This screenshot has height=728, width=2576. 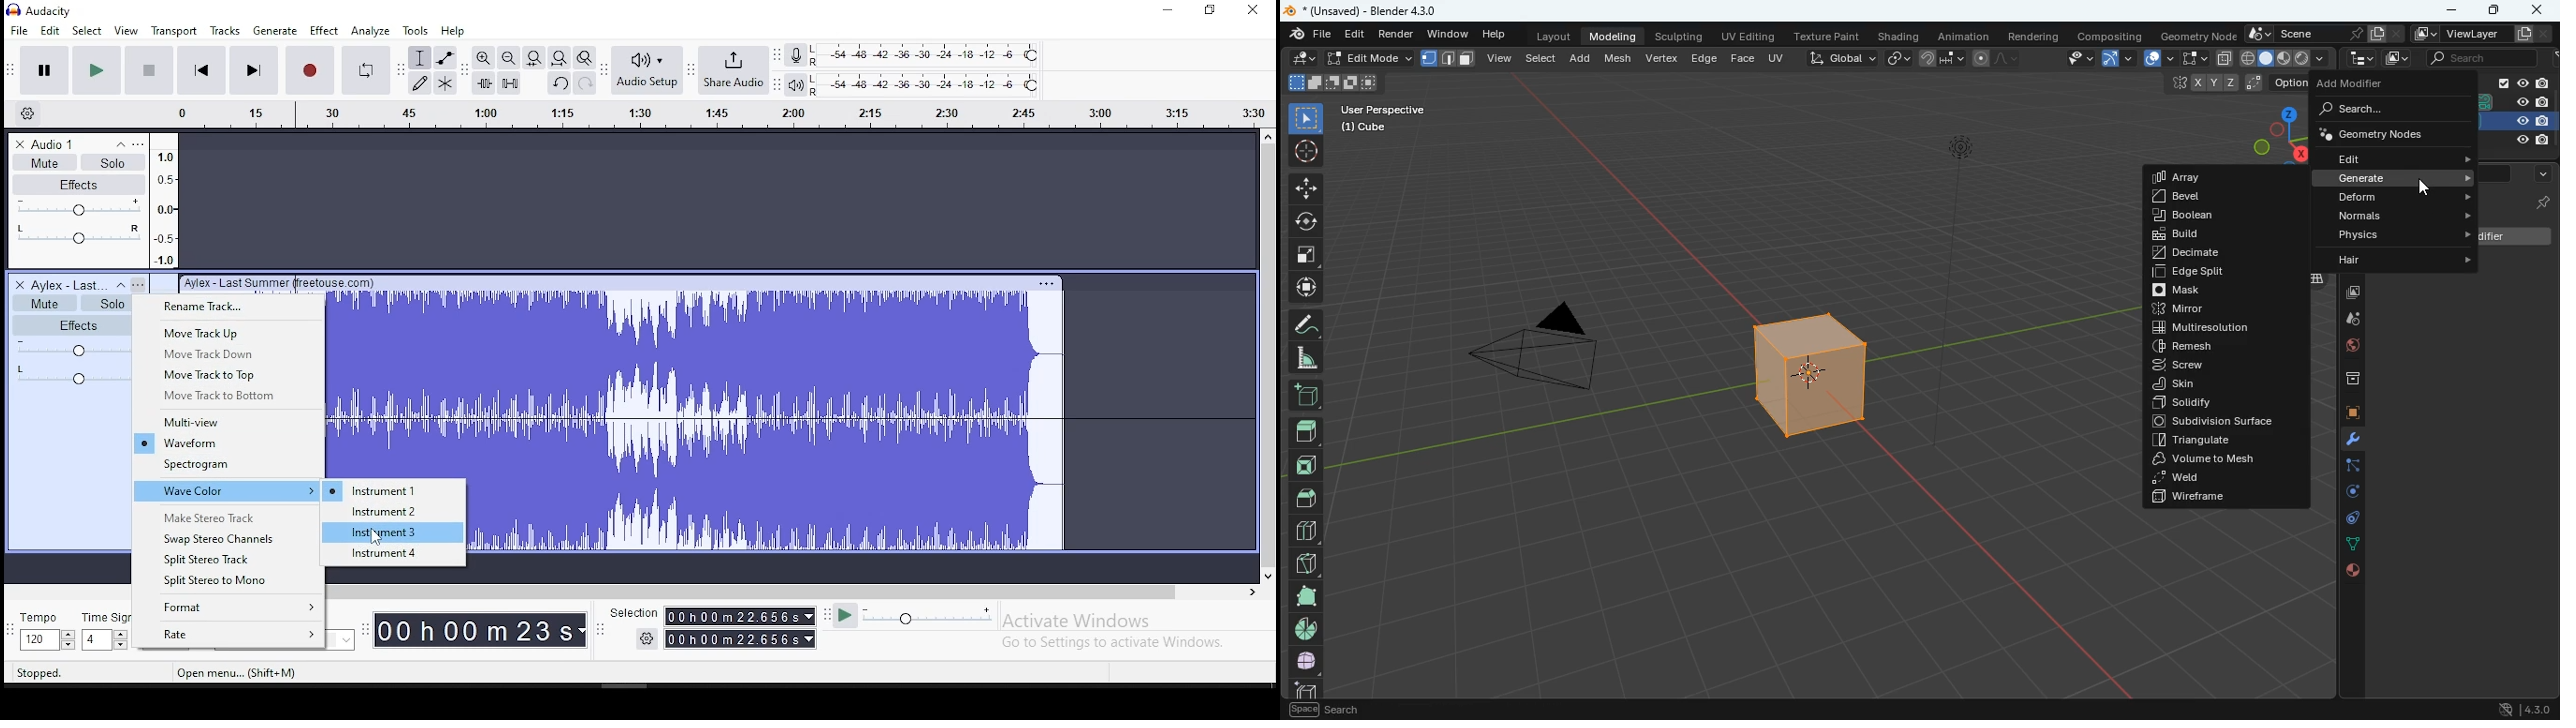 I want to click on collapse, so click(x=119, y=144).